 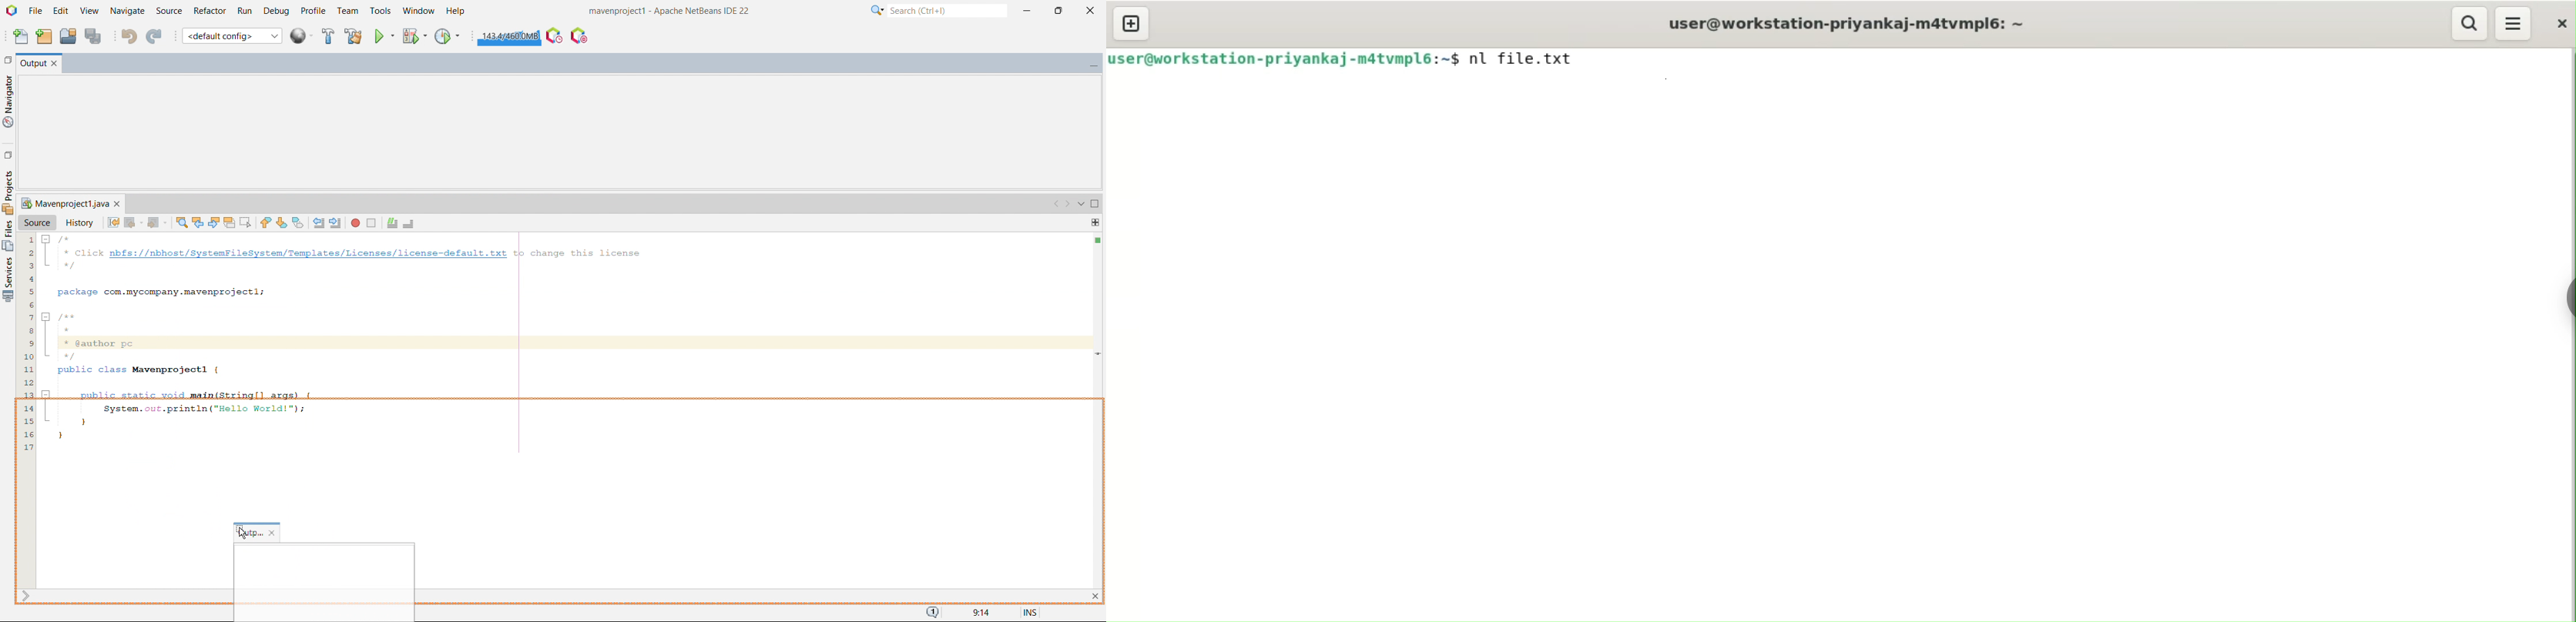 I want to click on close, so click(x=2557, y=25).